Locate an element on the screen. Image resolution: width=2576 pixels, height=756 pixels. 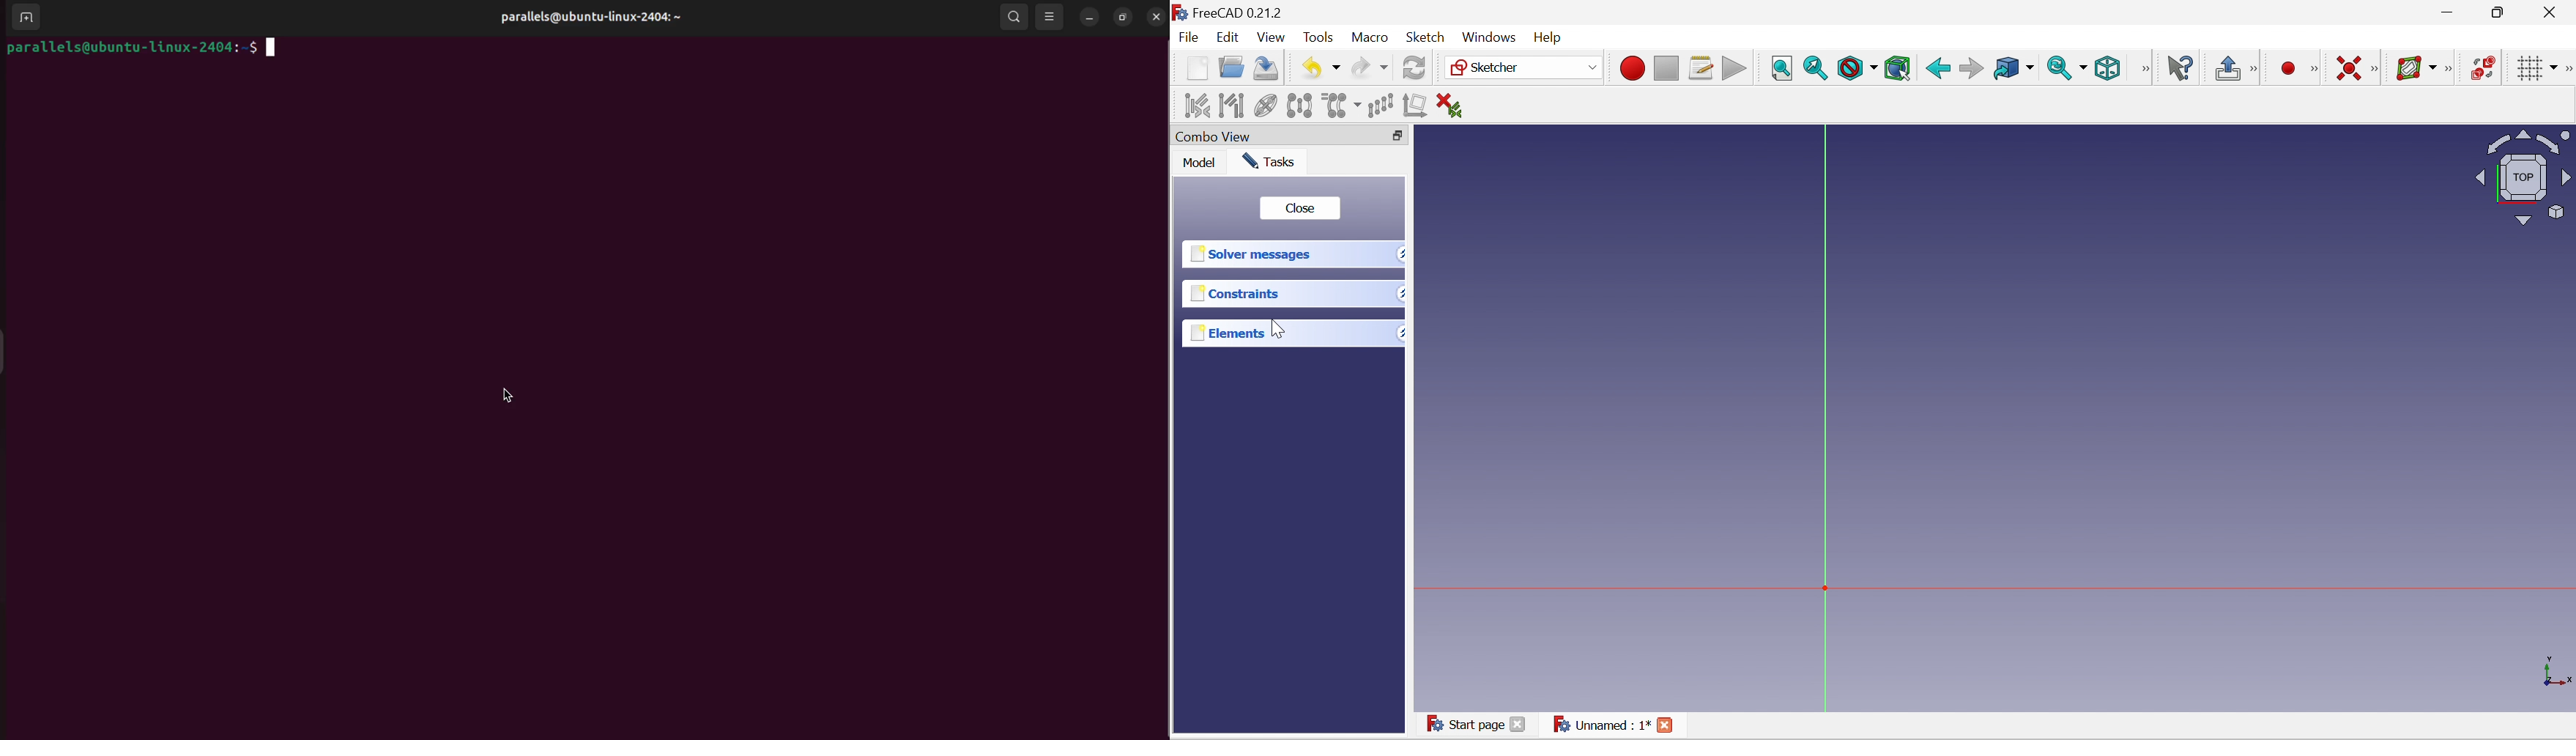
[Sketch edit mode] is located at coordinates (2255, 70).